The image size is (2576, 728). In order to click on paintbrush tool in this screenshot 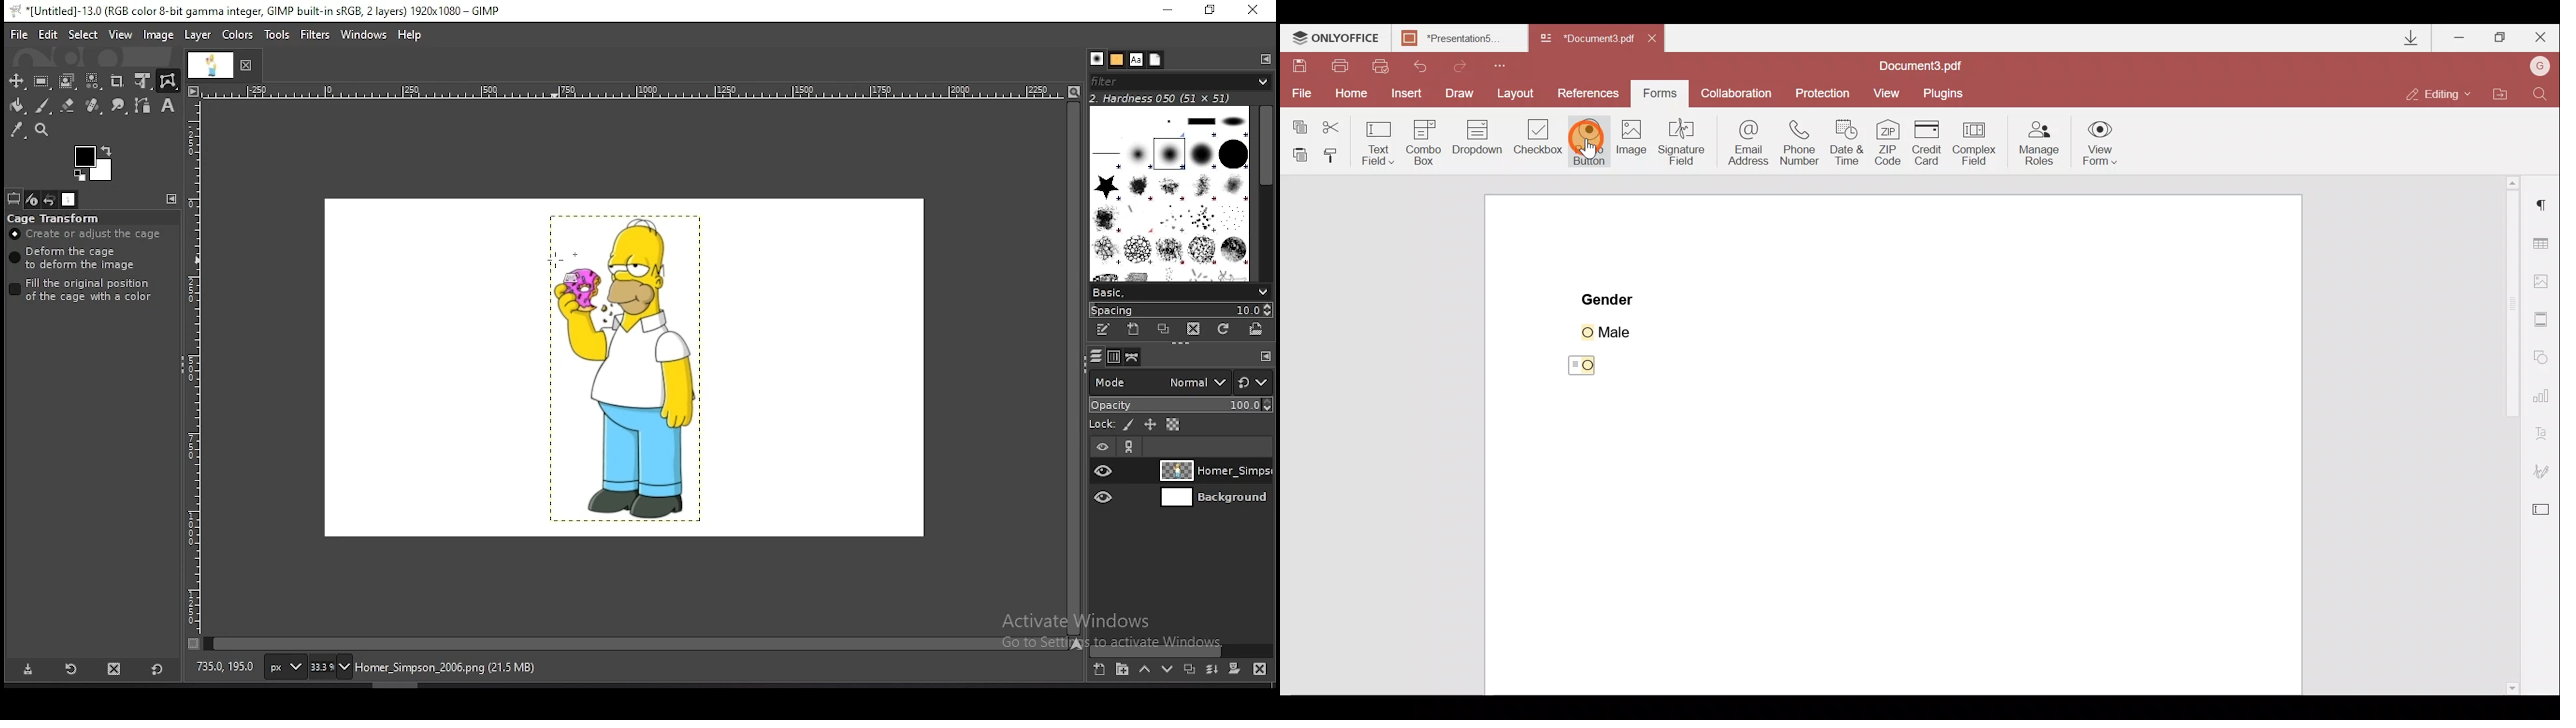, I will do `click(42, 106)`.